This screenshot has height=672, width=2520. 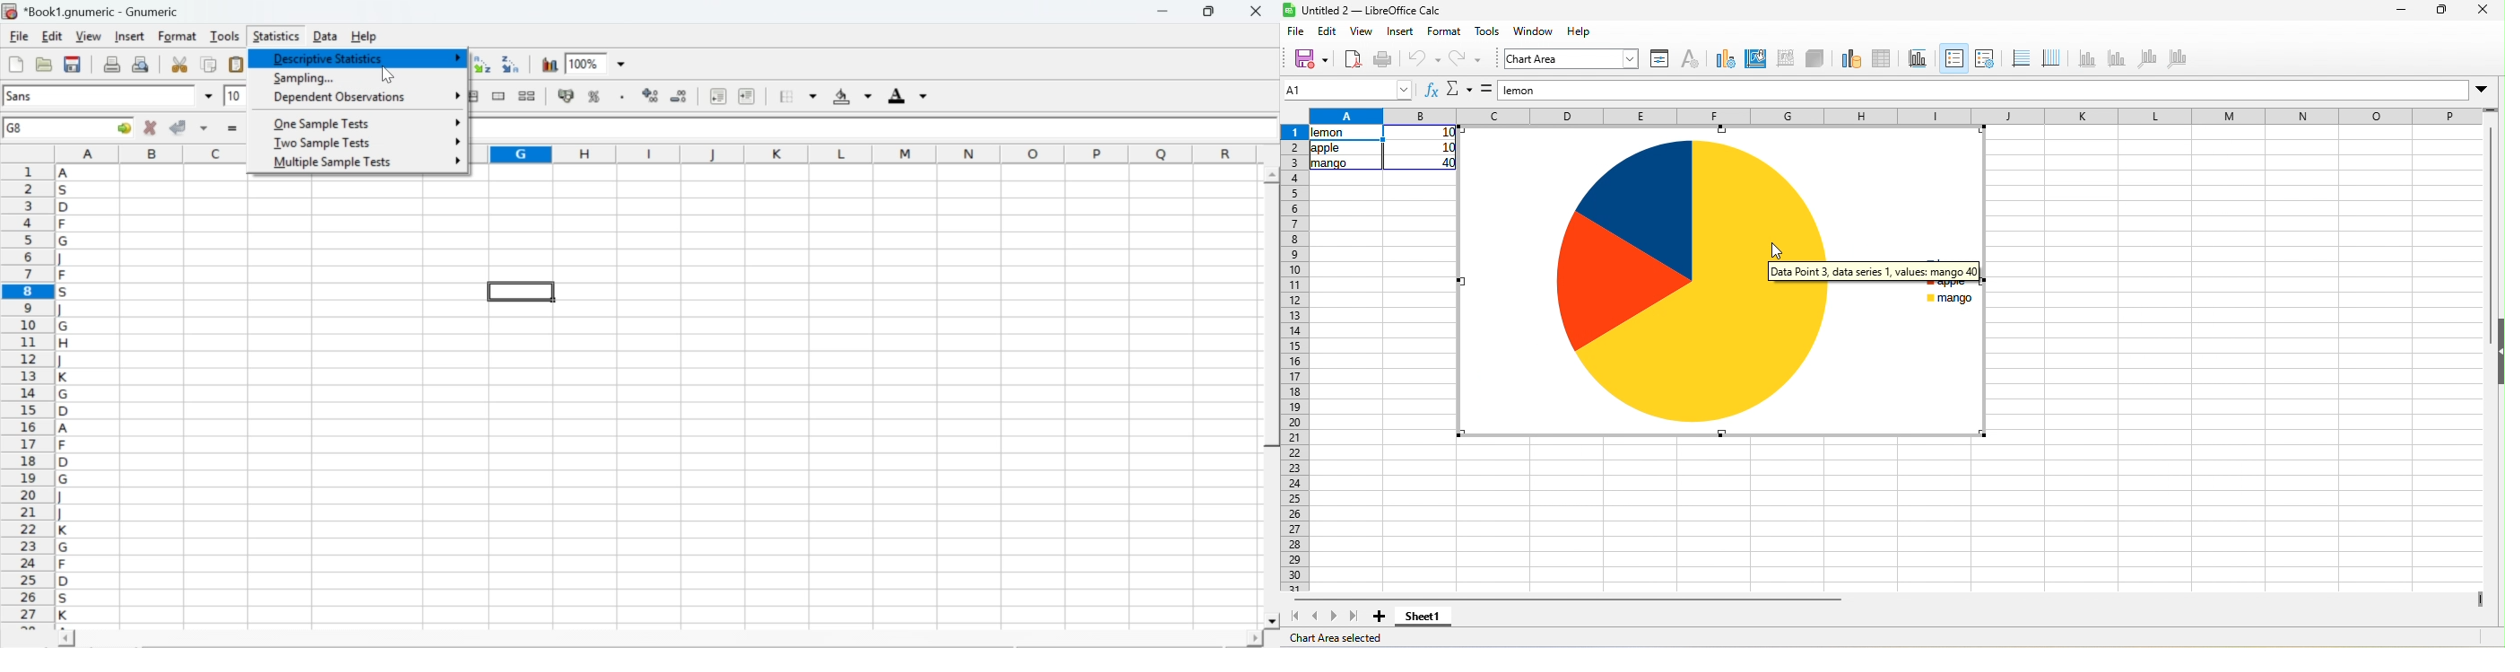 I want to click on tools, so click(x=226, y=35).